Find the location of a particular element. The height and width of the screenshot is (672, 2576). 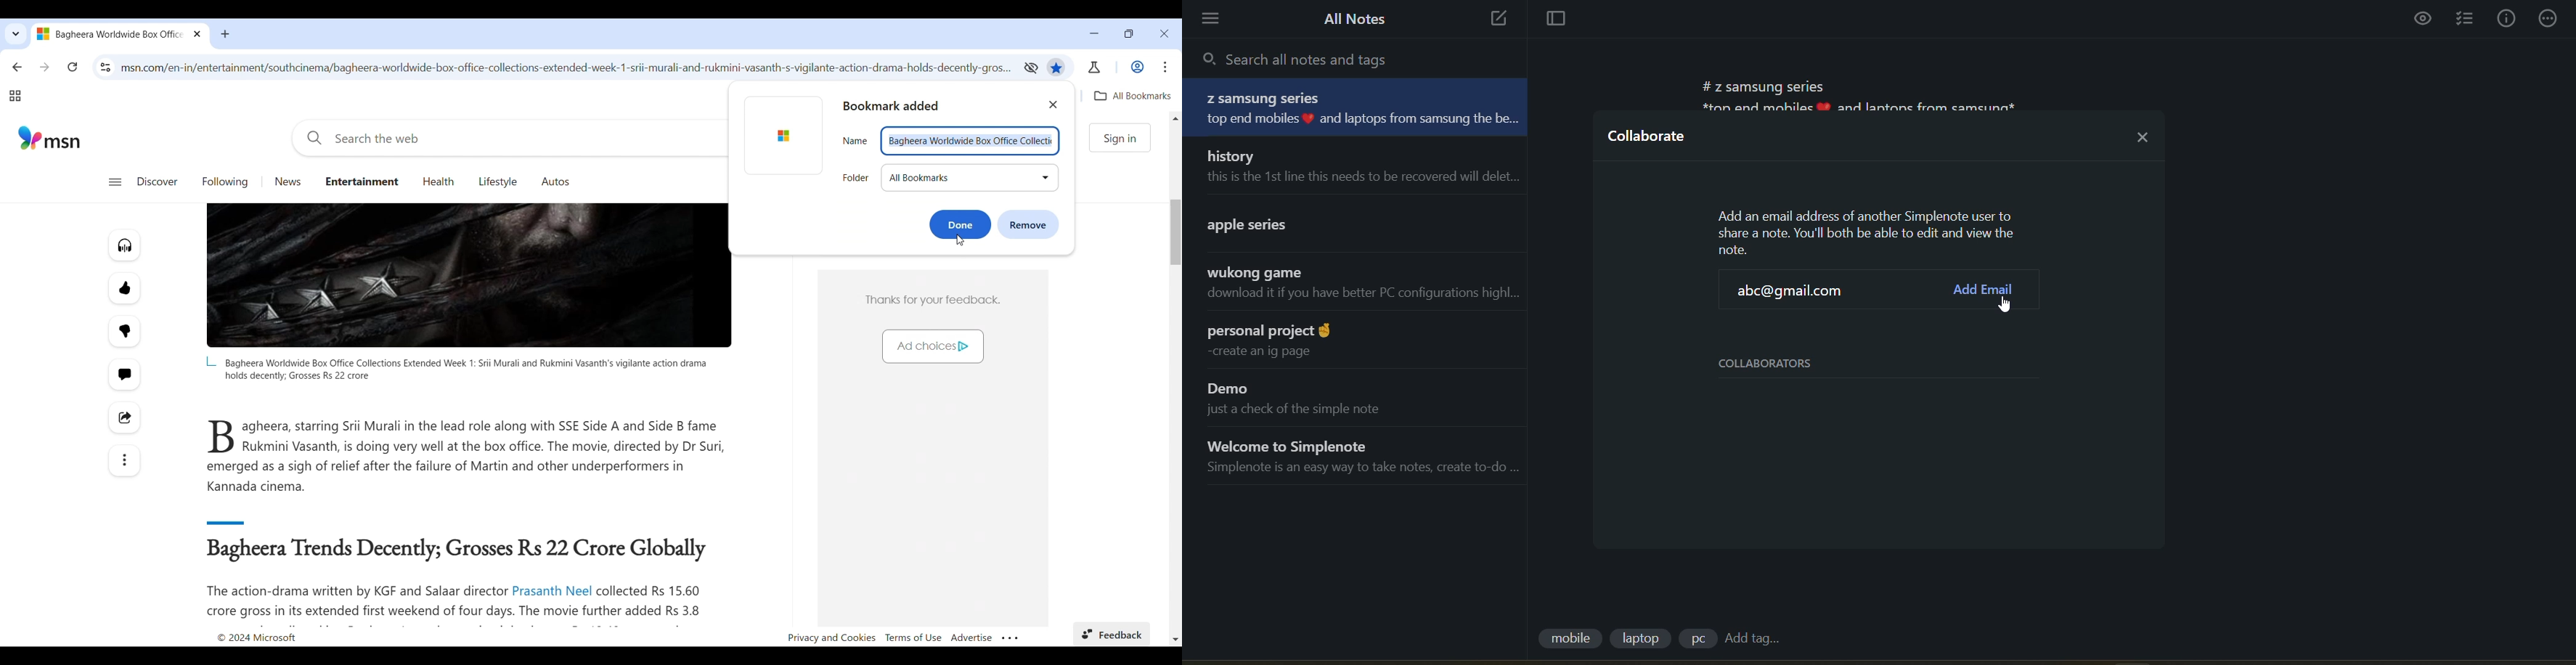

search all notes and tags is located at coordinates (1305, 58).